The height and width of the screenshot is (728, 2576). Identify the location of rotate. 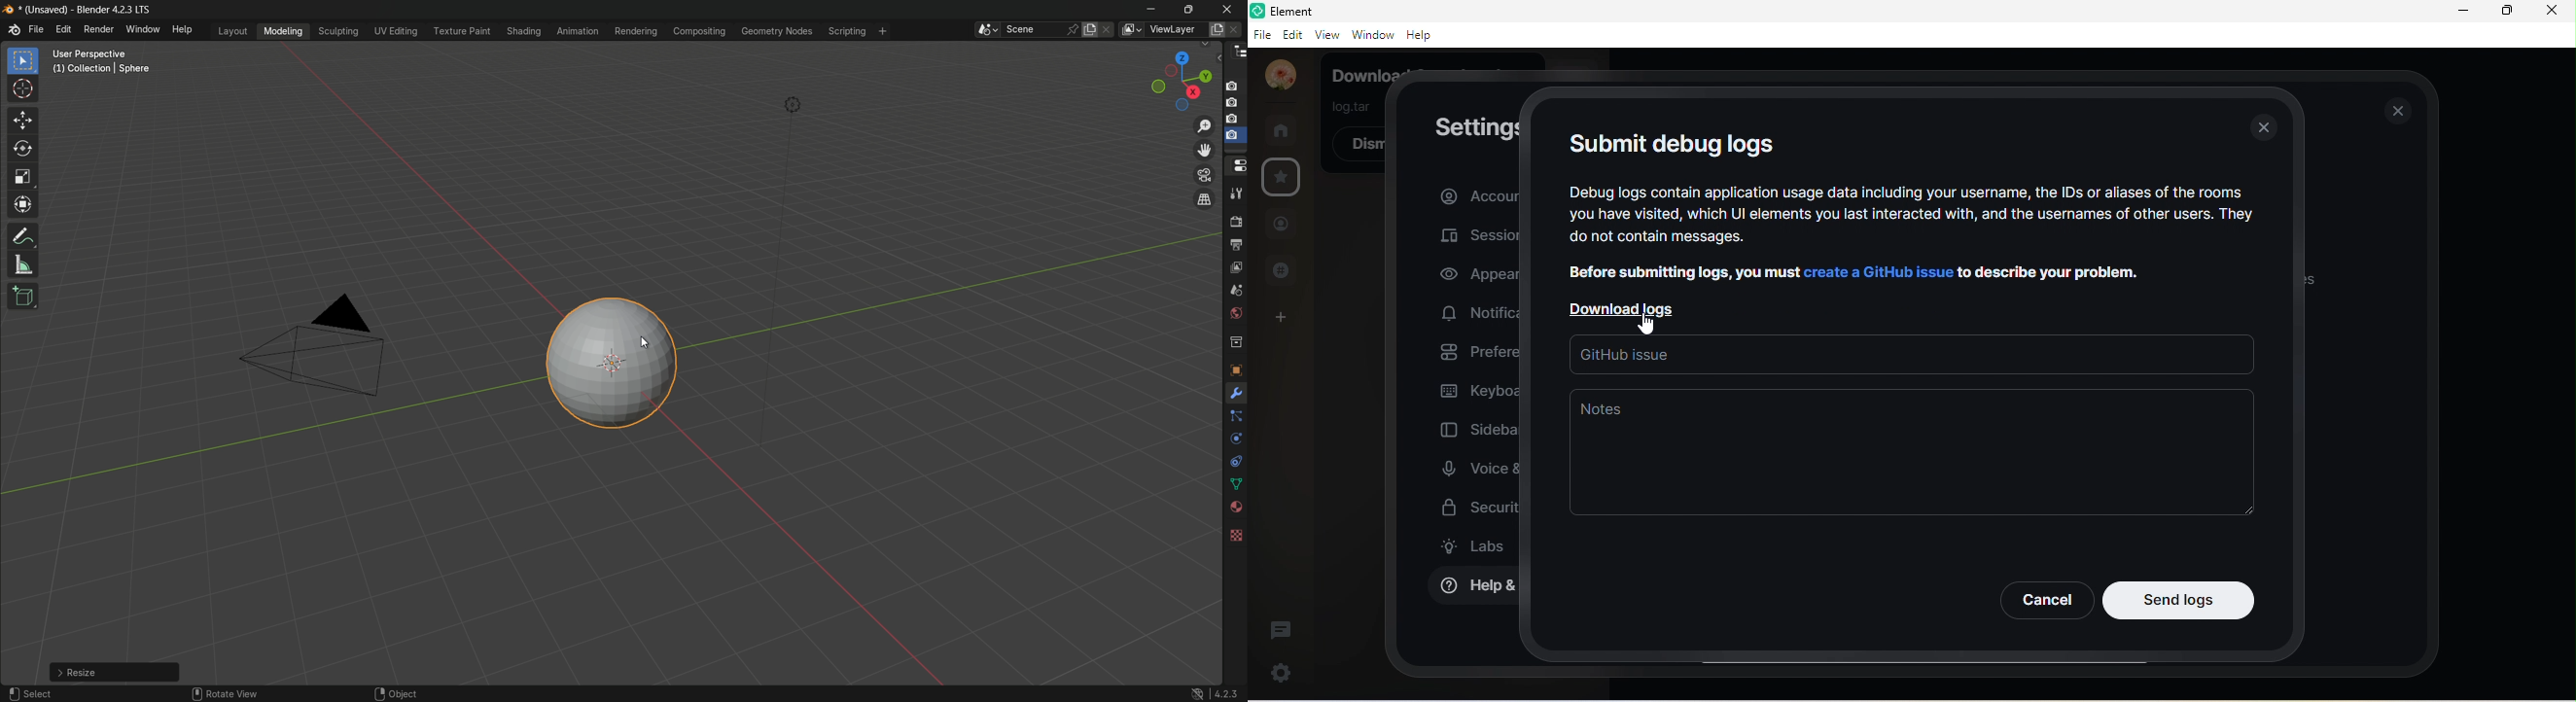
(23, 151).